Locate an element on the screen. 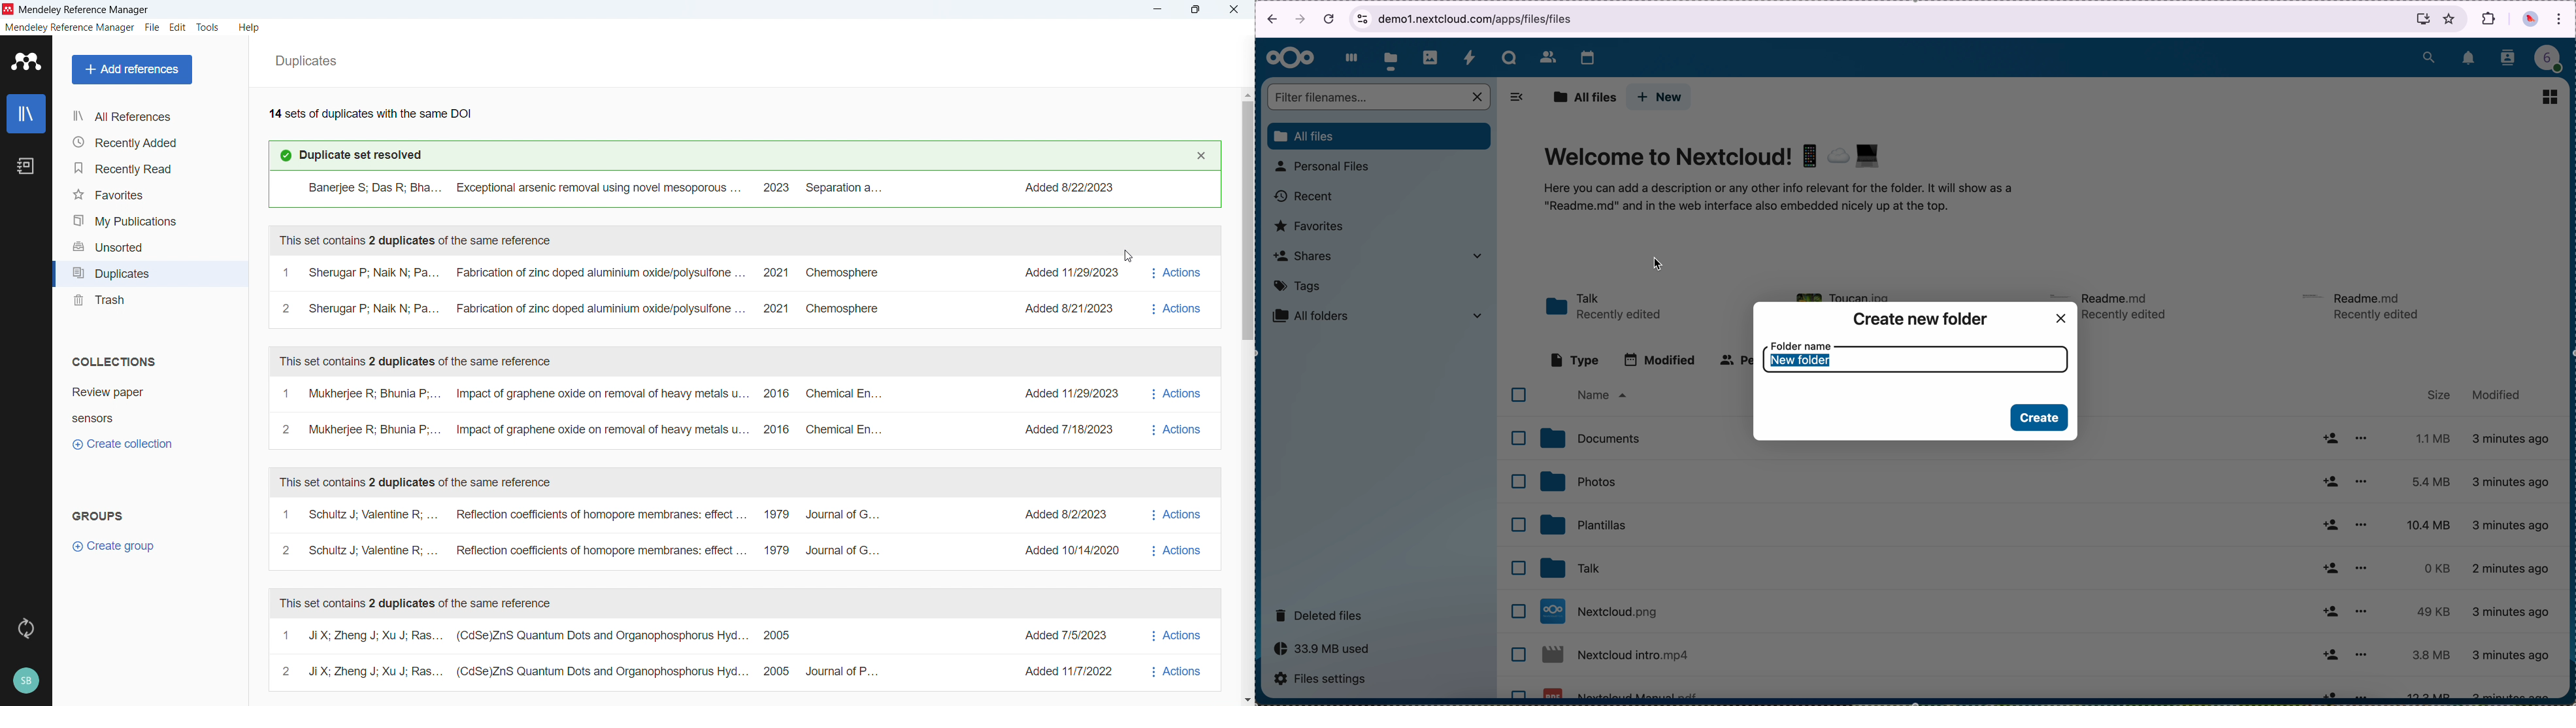 This screenshot has height=728, width=2576. all files is located at coordinates (1584, 98).